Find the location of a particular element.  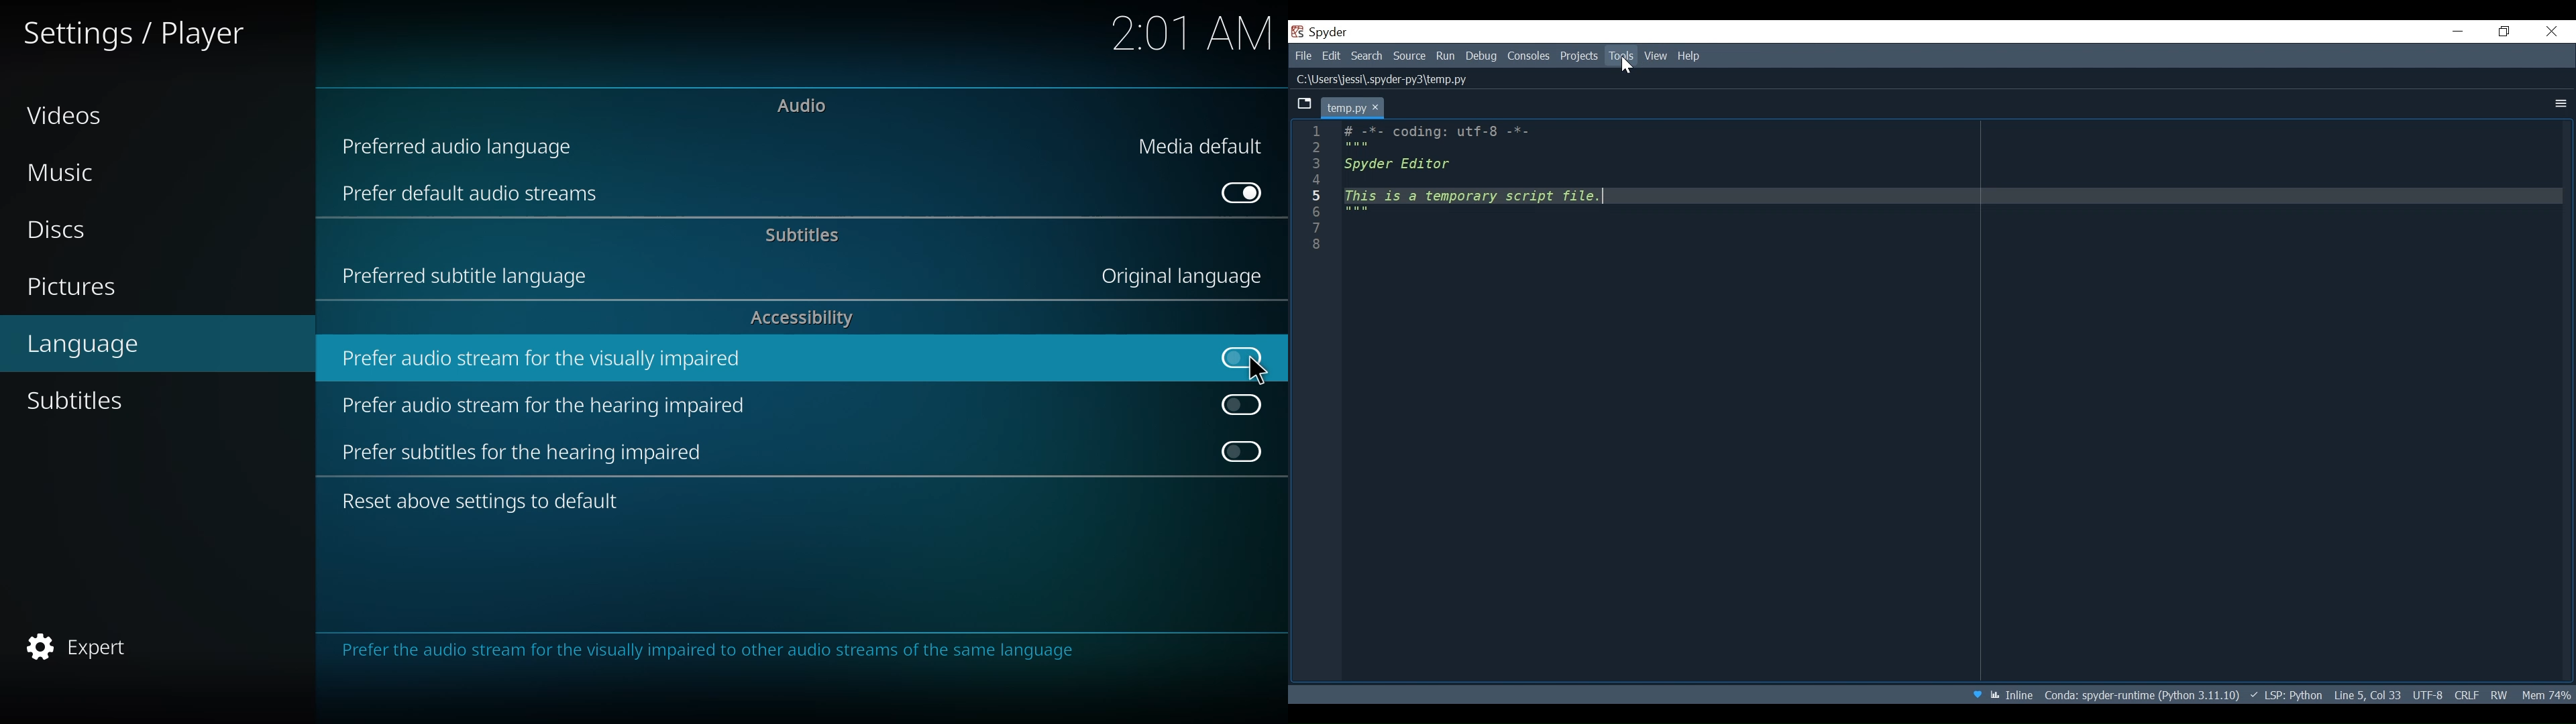

enabled is located at coordinates (1241, 193).